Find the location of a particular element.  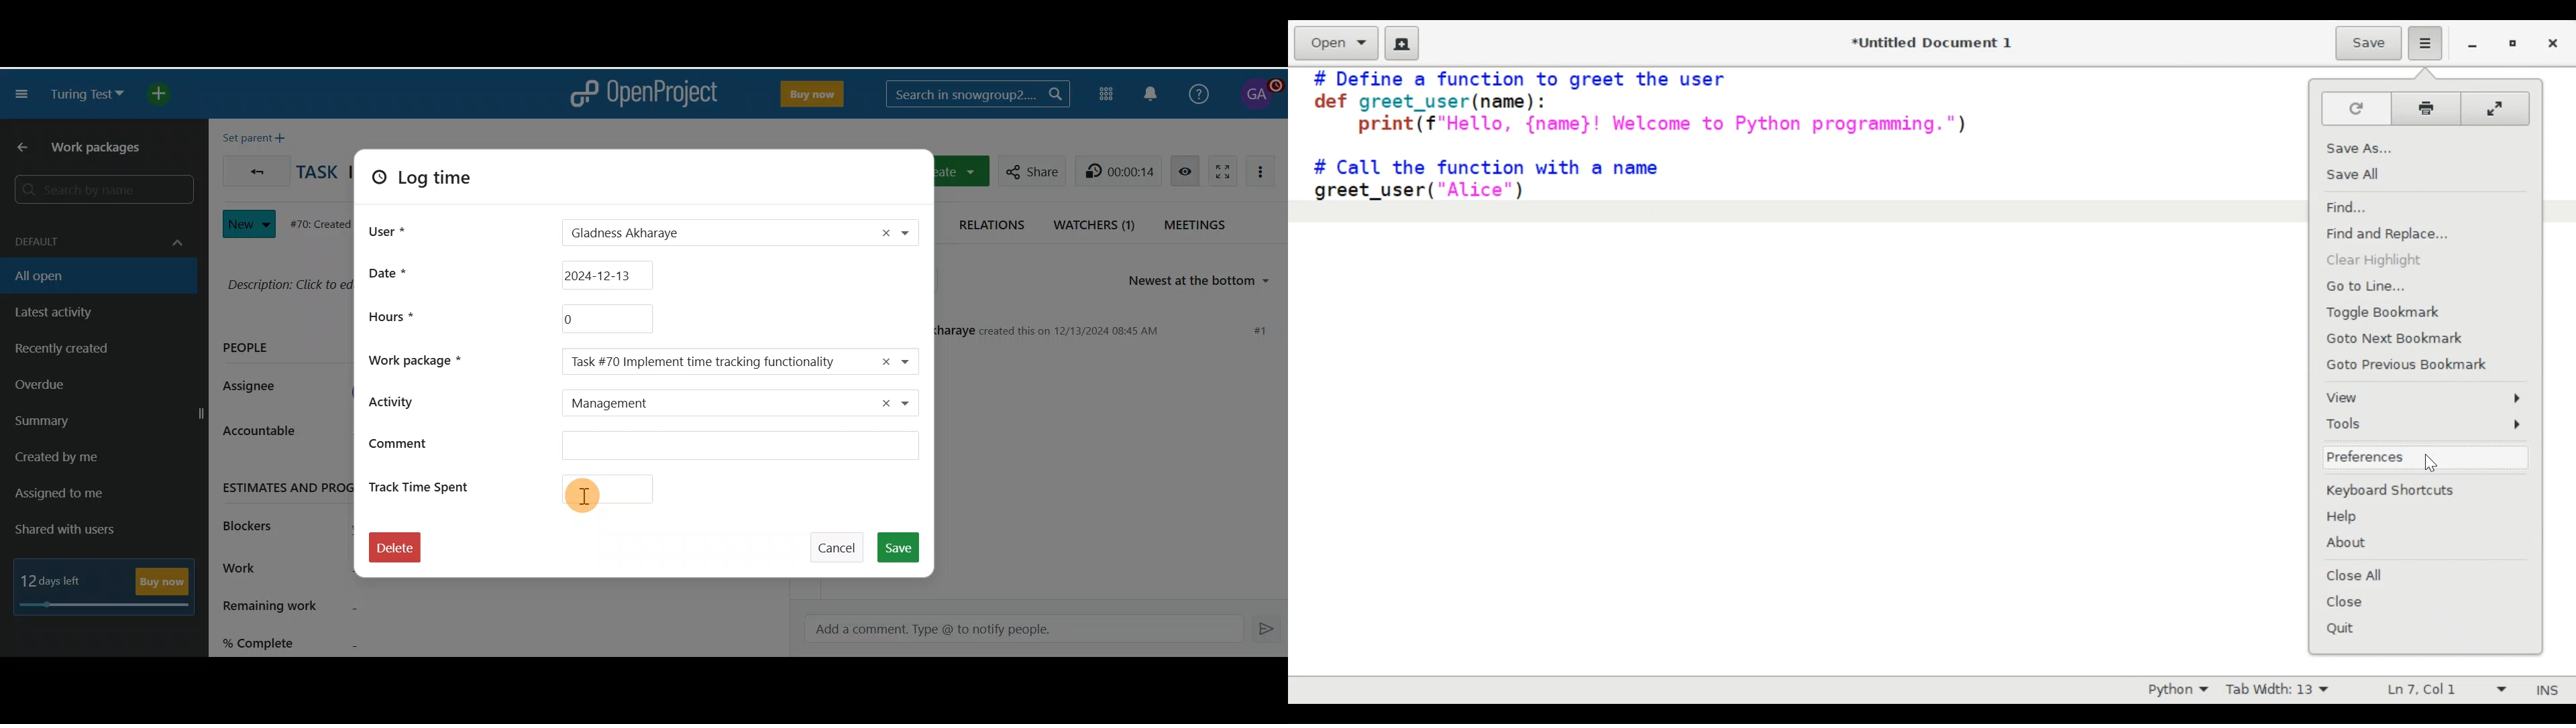

Accountable is located at coordinates (271, 436).